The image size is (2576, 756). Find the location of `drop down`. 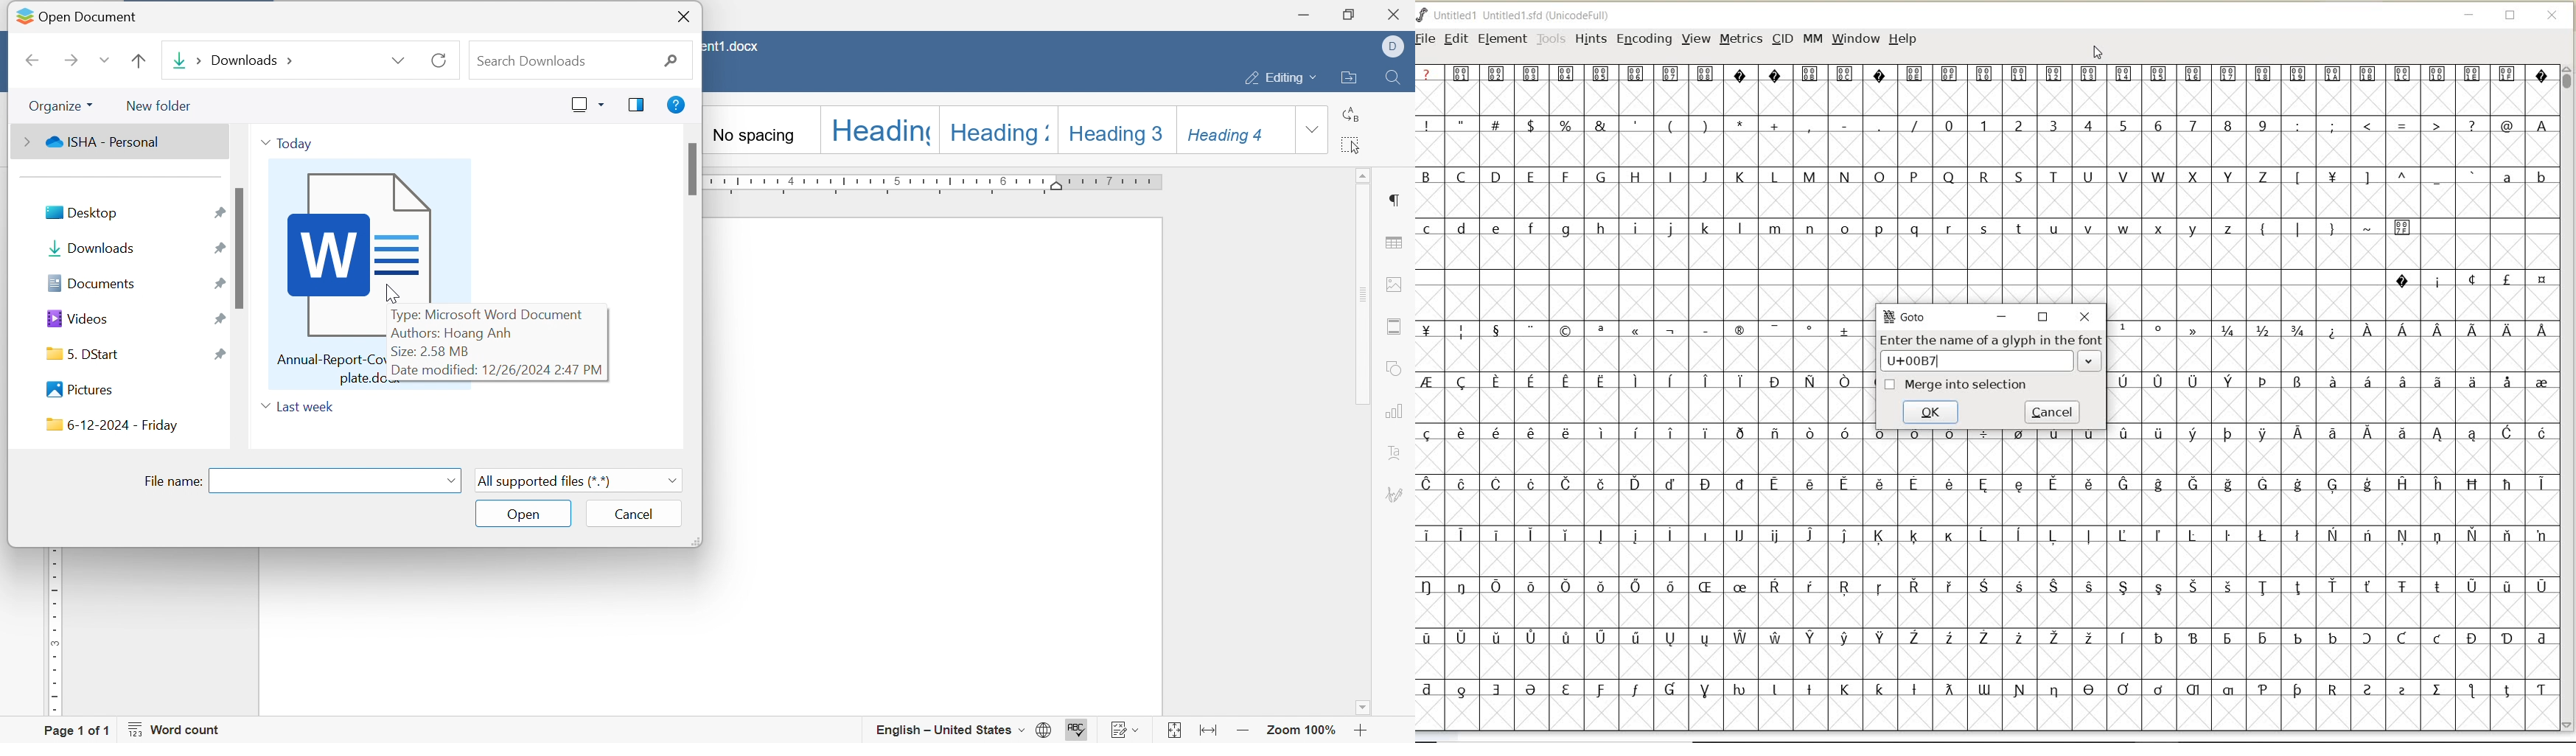

drop down is located at coordinates (451, 484).